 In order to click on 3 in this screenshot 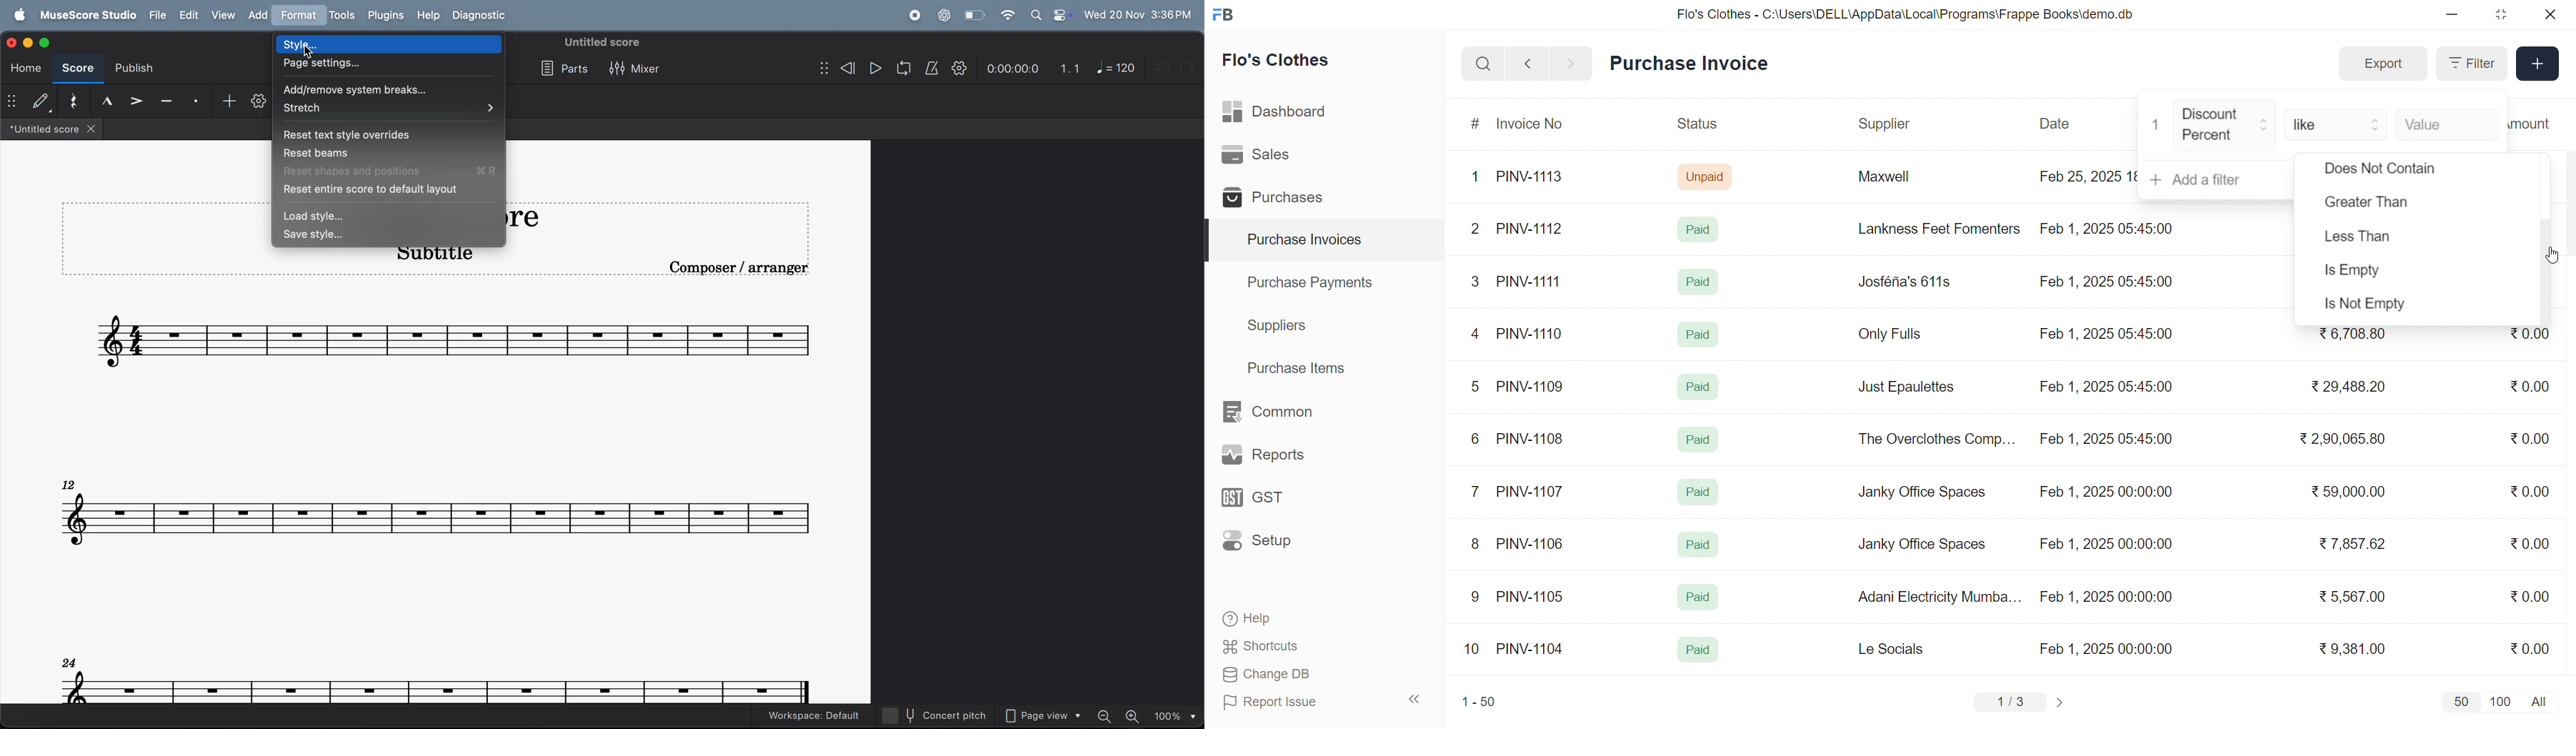, I will do `click(1475, 281)`.